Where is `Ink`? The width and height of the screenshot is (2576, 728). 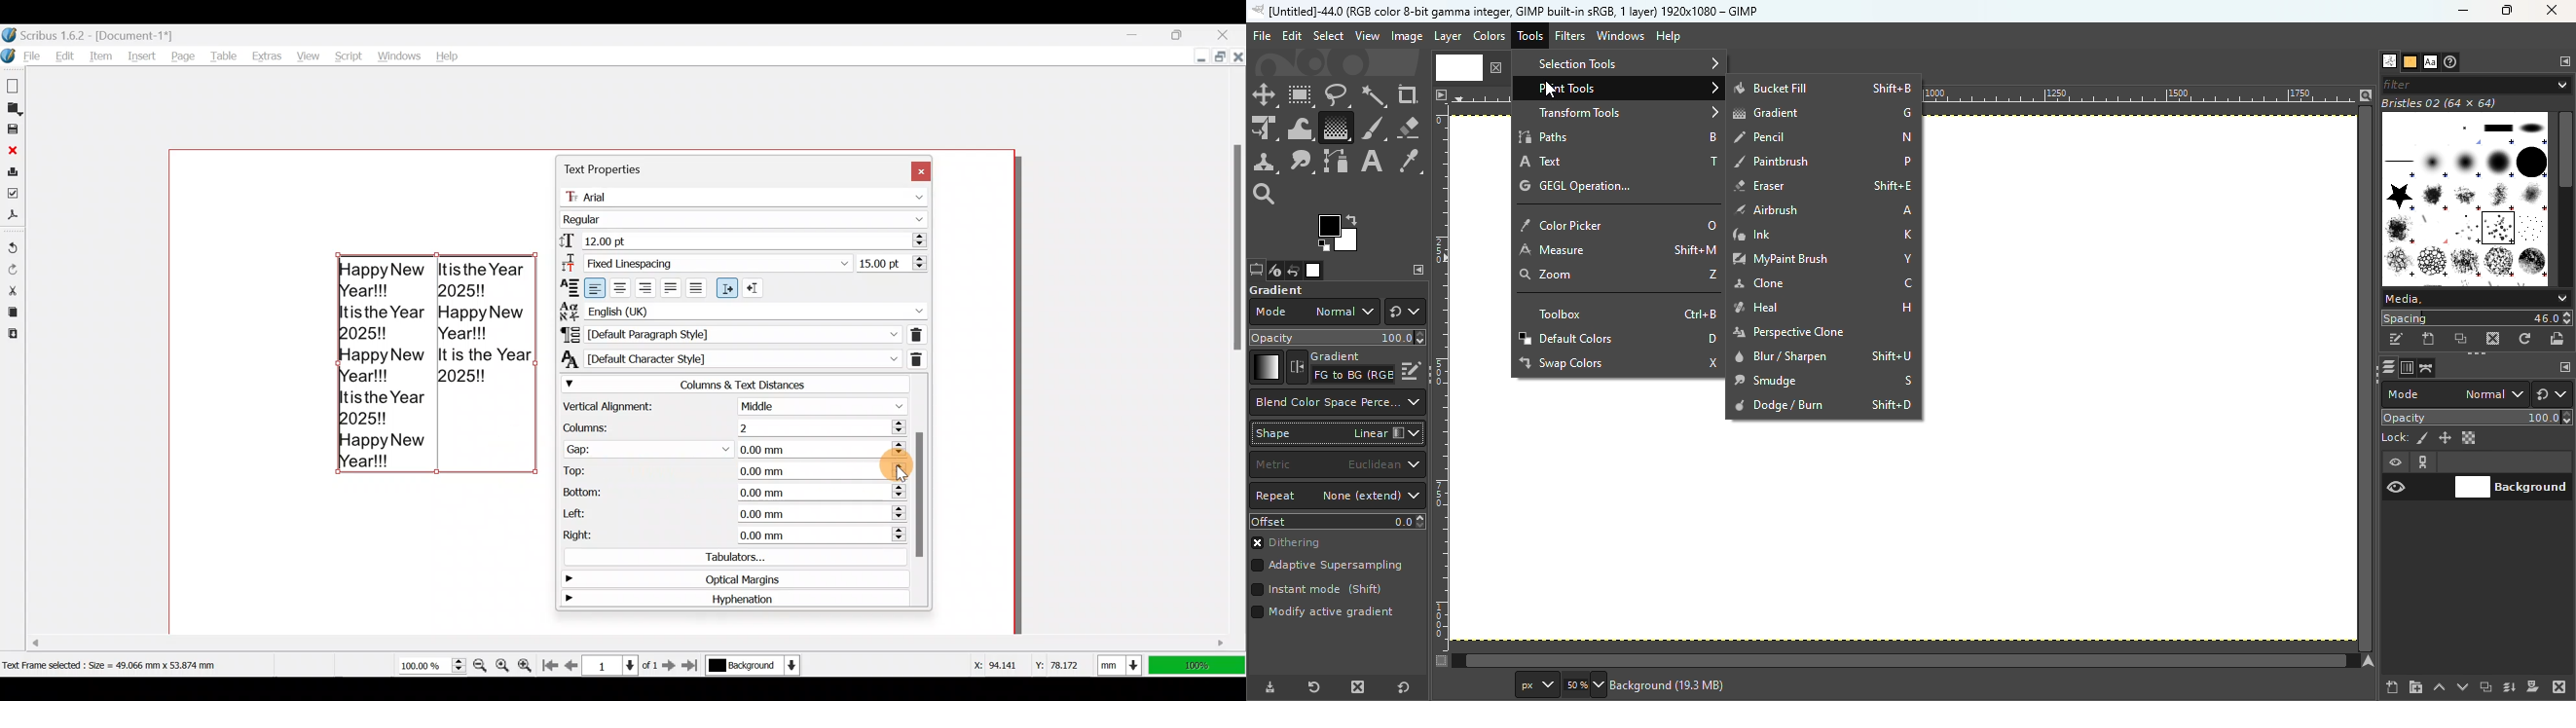 Ink is located at coordinates (1822, 234).